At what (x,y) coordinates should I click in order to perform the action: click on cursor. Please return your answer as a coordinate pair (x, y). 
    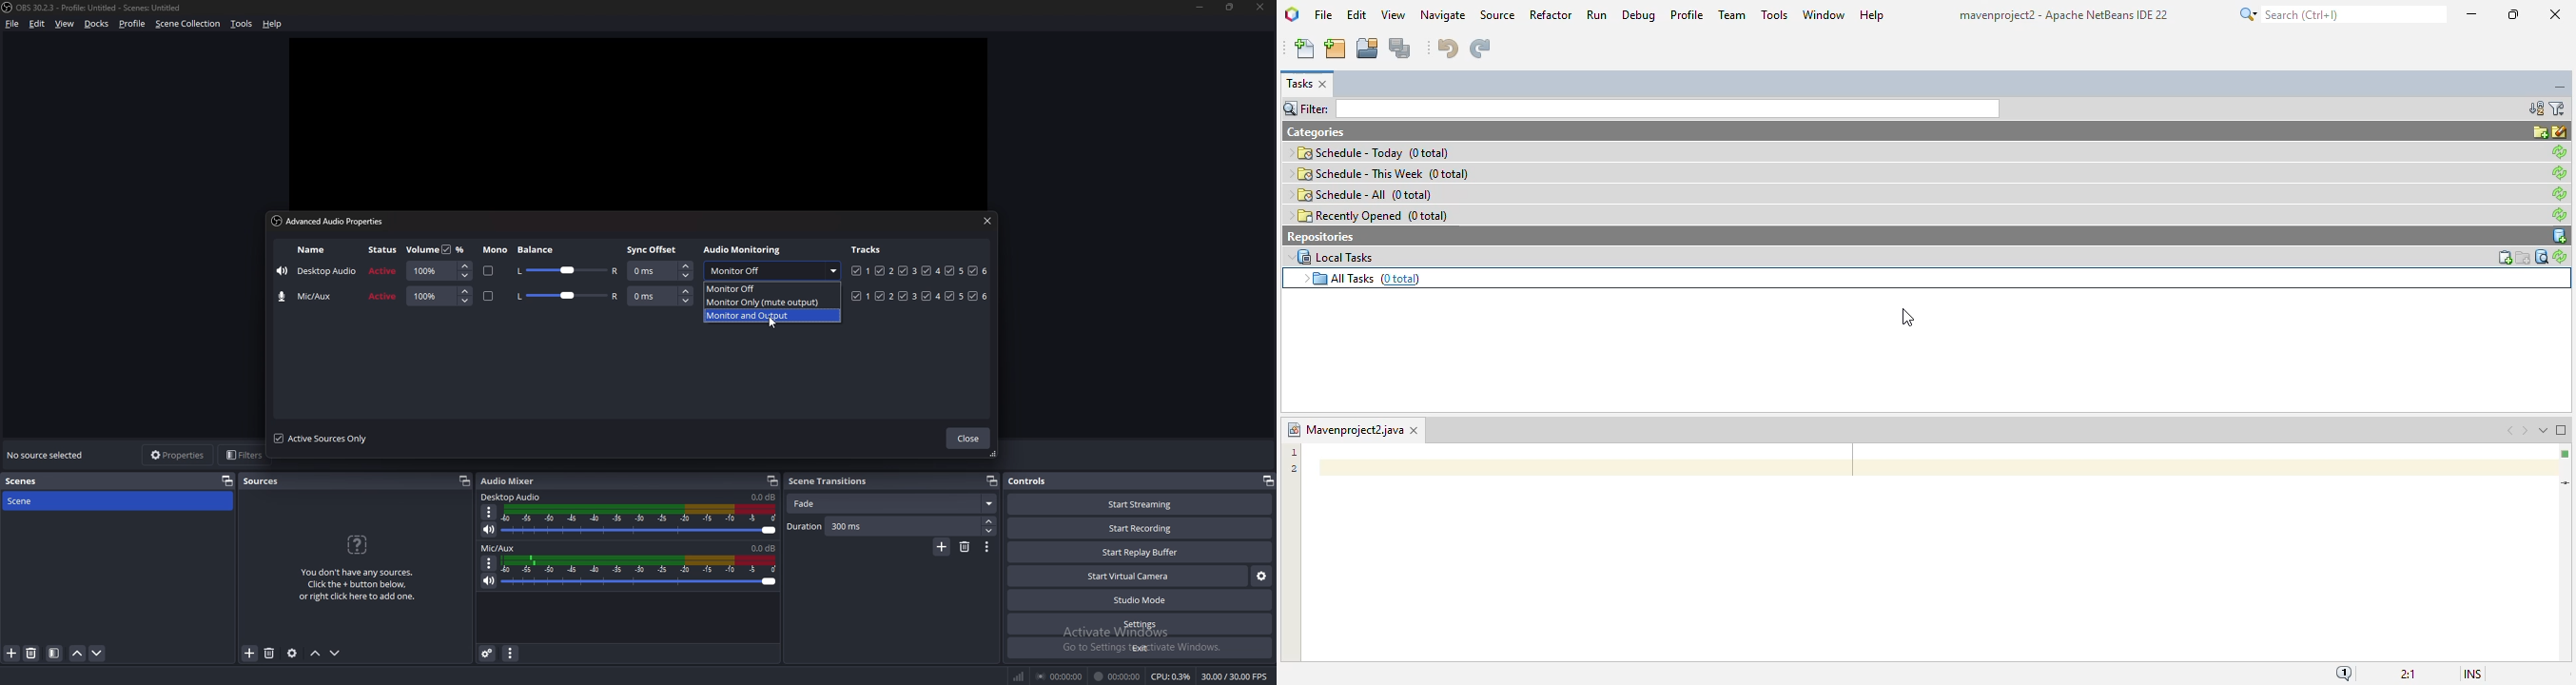
    Looking at the image, I should click on (774, 326).